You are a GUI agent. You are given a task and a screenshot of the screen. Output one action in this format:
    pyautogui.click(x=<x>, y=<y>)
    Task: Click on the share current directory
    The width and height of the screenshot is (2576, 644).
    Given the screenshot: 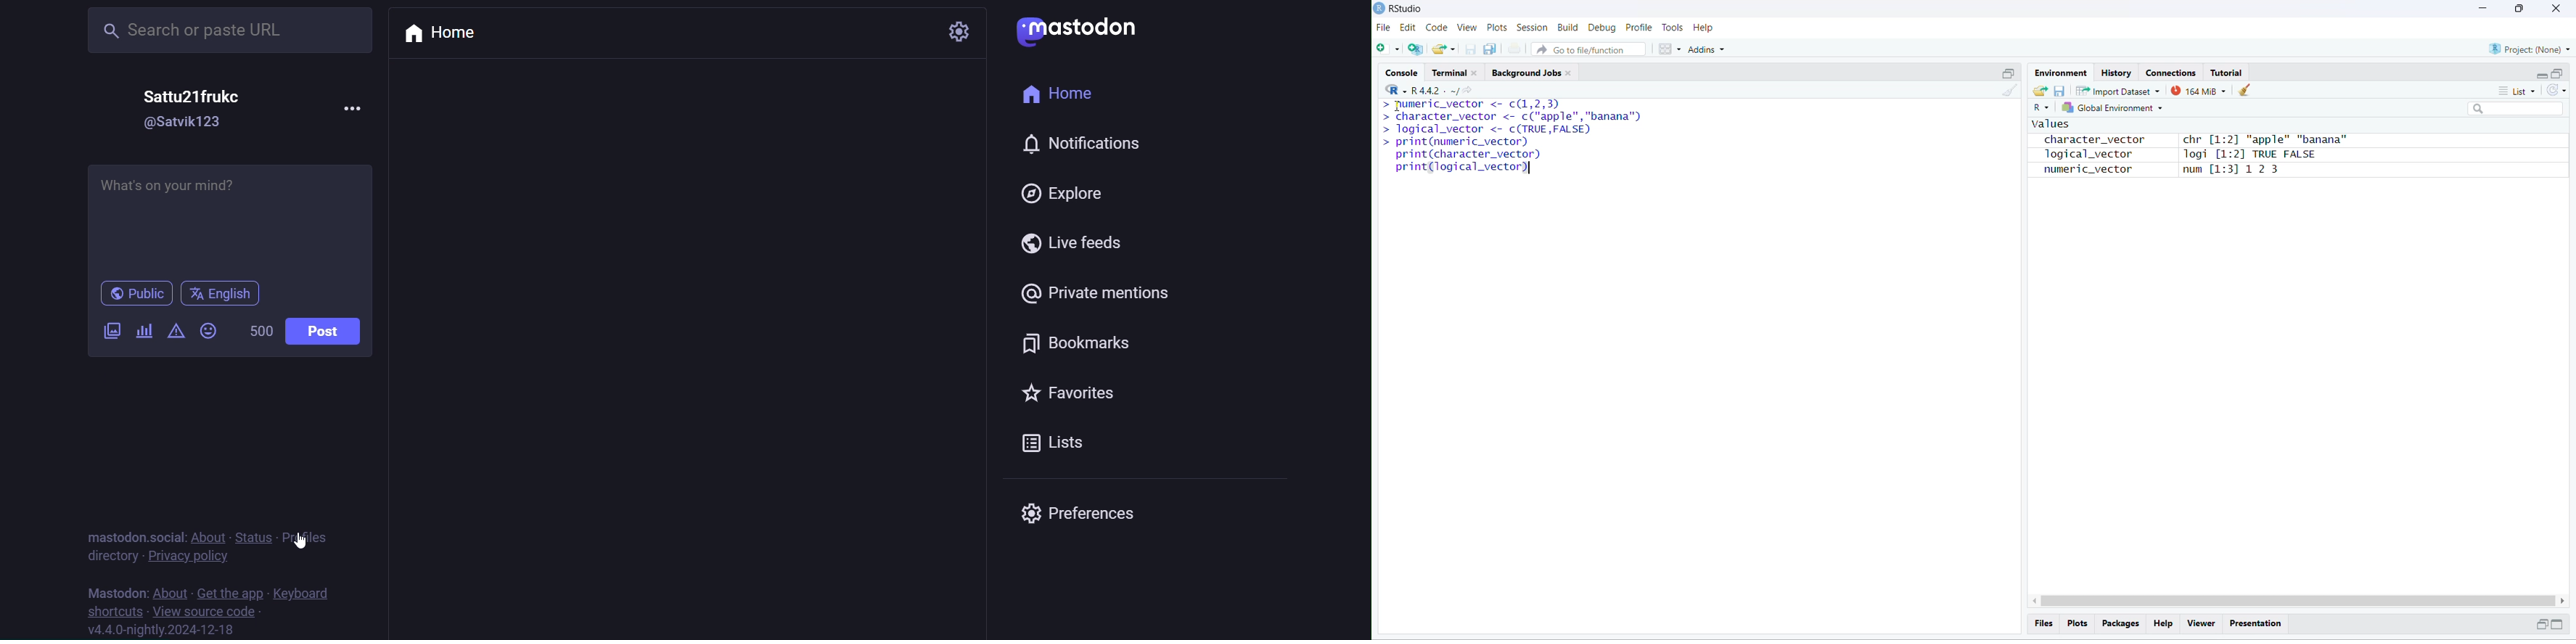 What is the action you would take?
    pyautogui.click(x=1462, y=92)
    